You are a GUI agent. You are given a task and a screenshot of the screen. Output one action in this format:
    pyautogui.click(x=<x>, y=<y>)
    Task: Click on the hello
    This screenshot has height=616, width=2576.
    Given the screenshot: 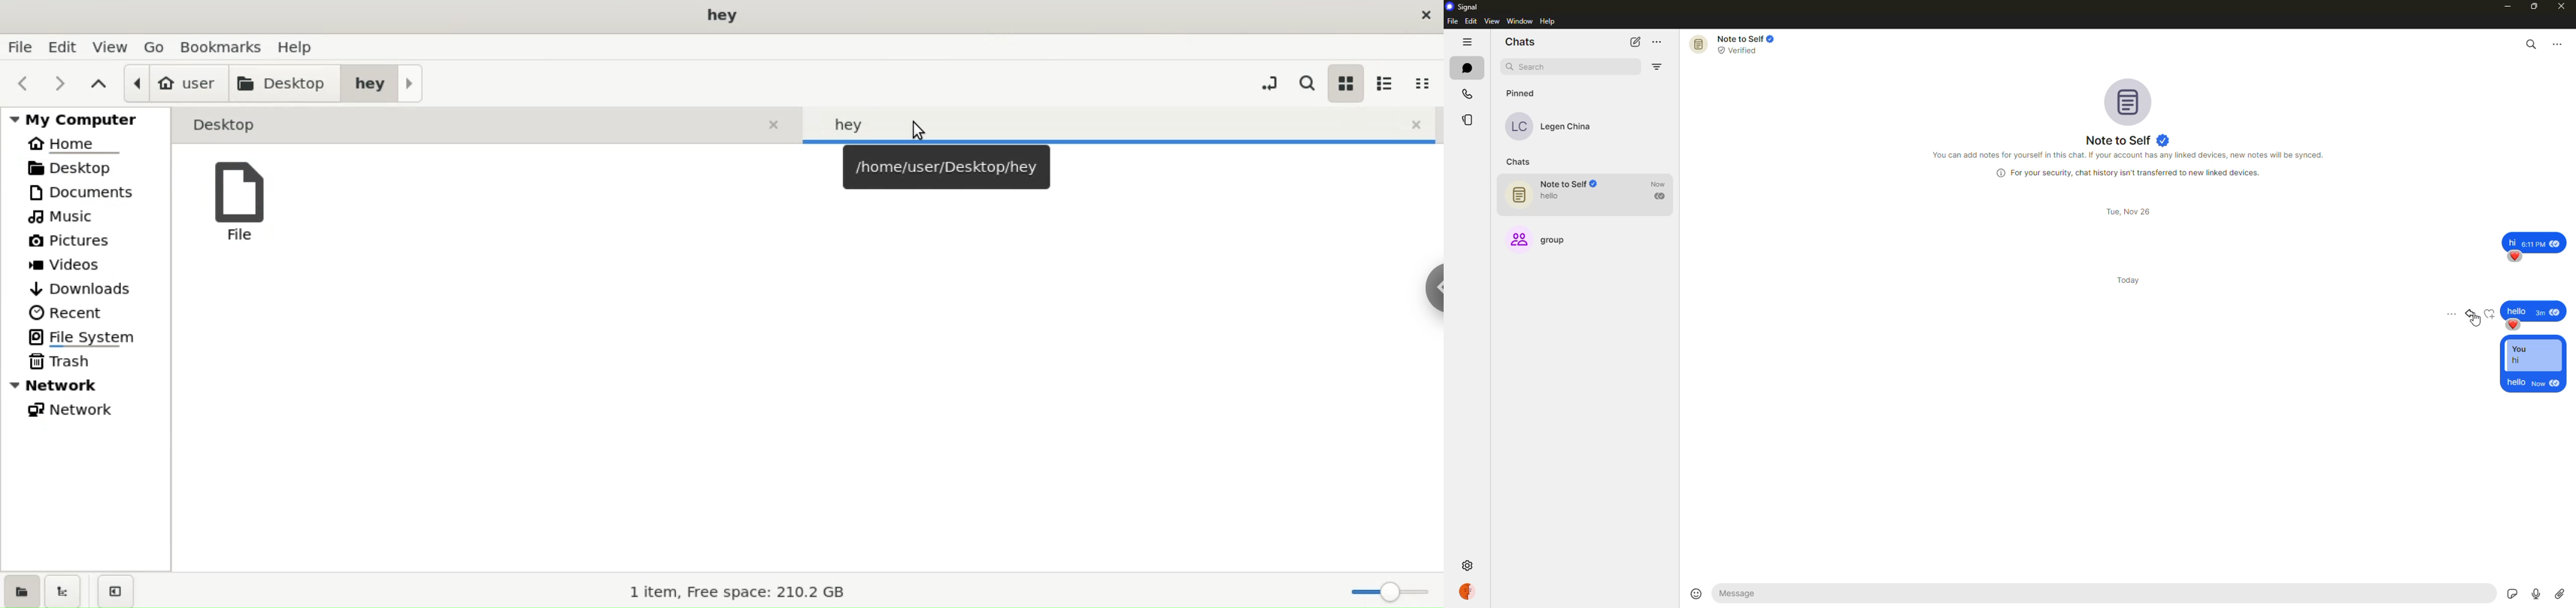 What is the action you would take?
    pyautogui.click(x=1749, y=593)
    